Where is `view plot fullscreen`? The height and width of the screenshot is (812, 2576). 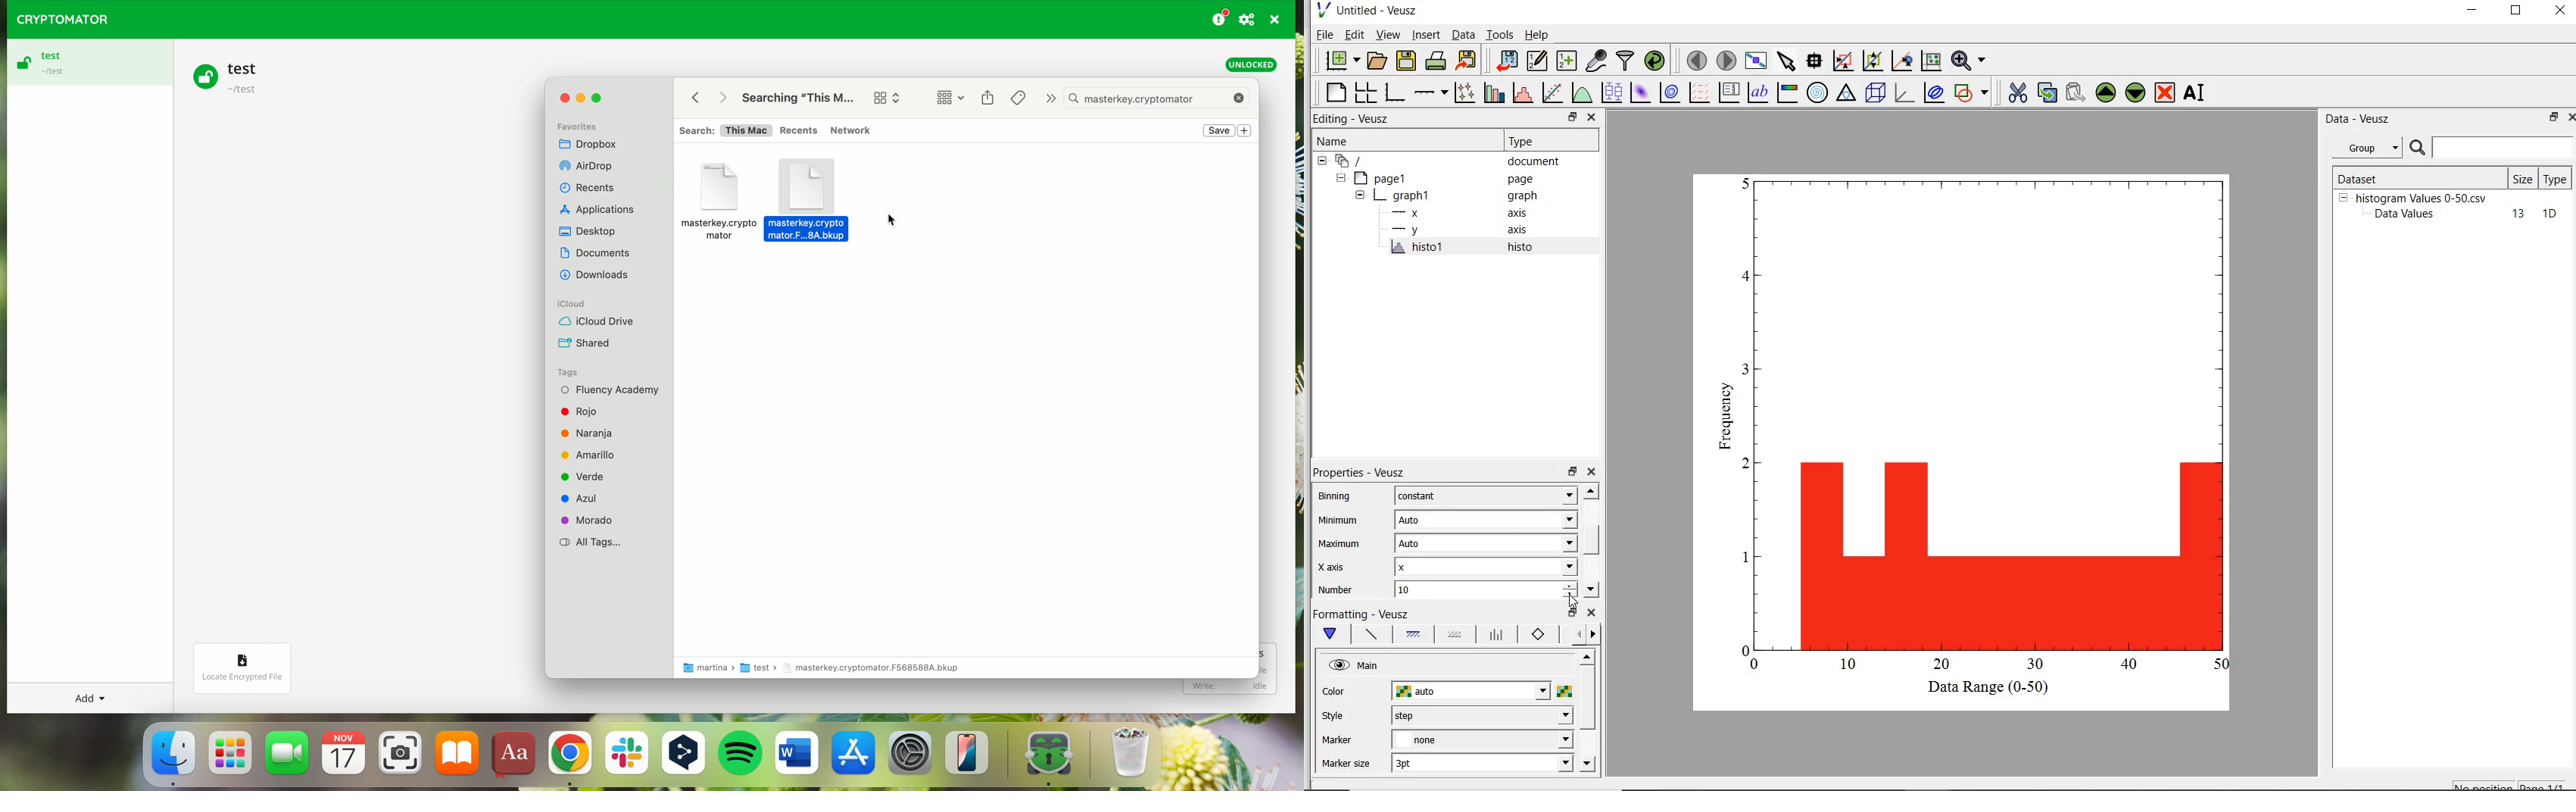 view plot fullscreen is located at coordinates (1756, 59).